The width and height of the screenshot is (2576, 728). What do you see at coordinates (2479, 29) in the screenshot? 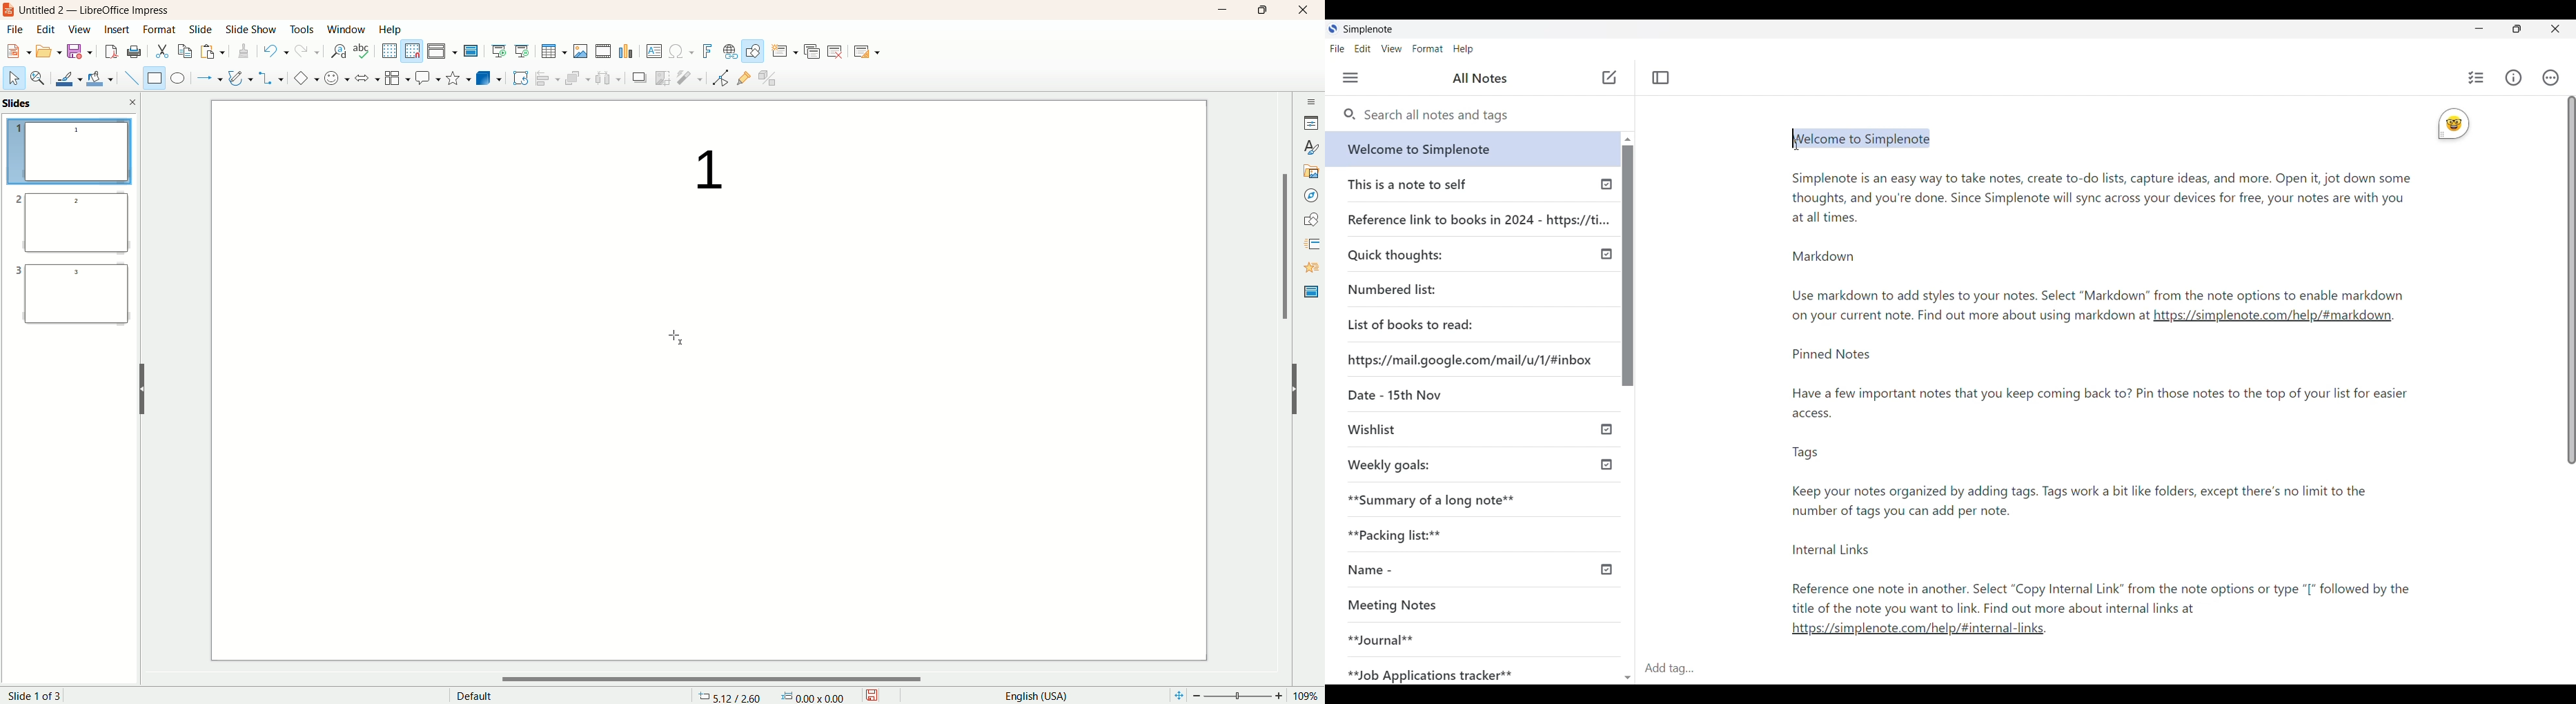
I see `Minimize` at bounding box center [2479, 29].